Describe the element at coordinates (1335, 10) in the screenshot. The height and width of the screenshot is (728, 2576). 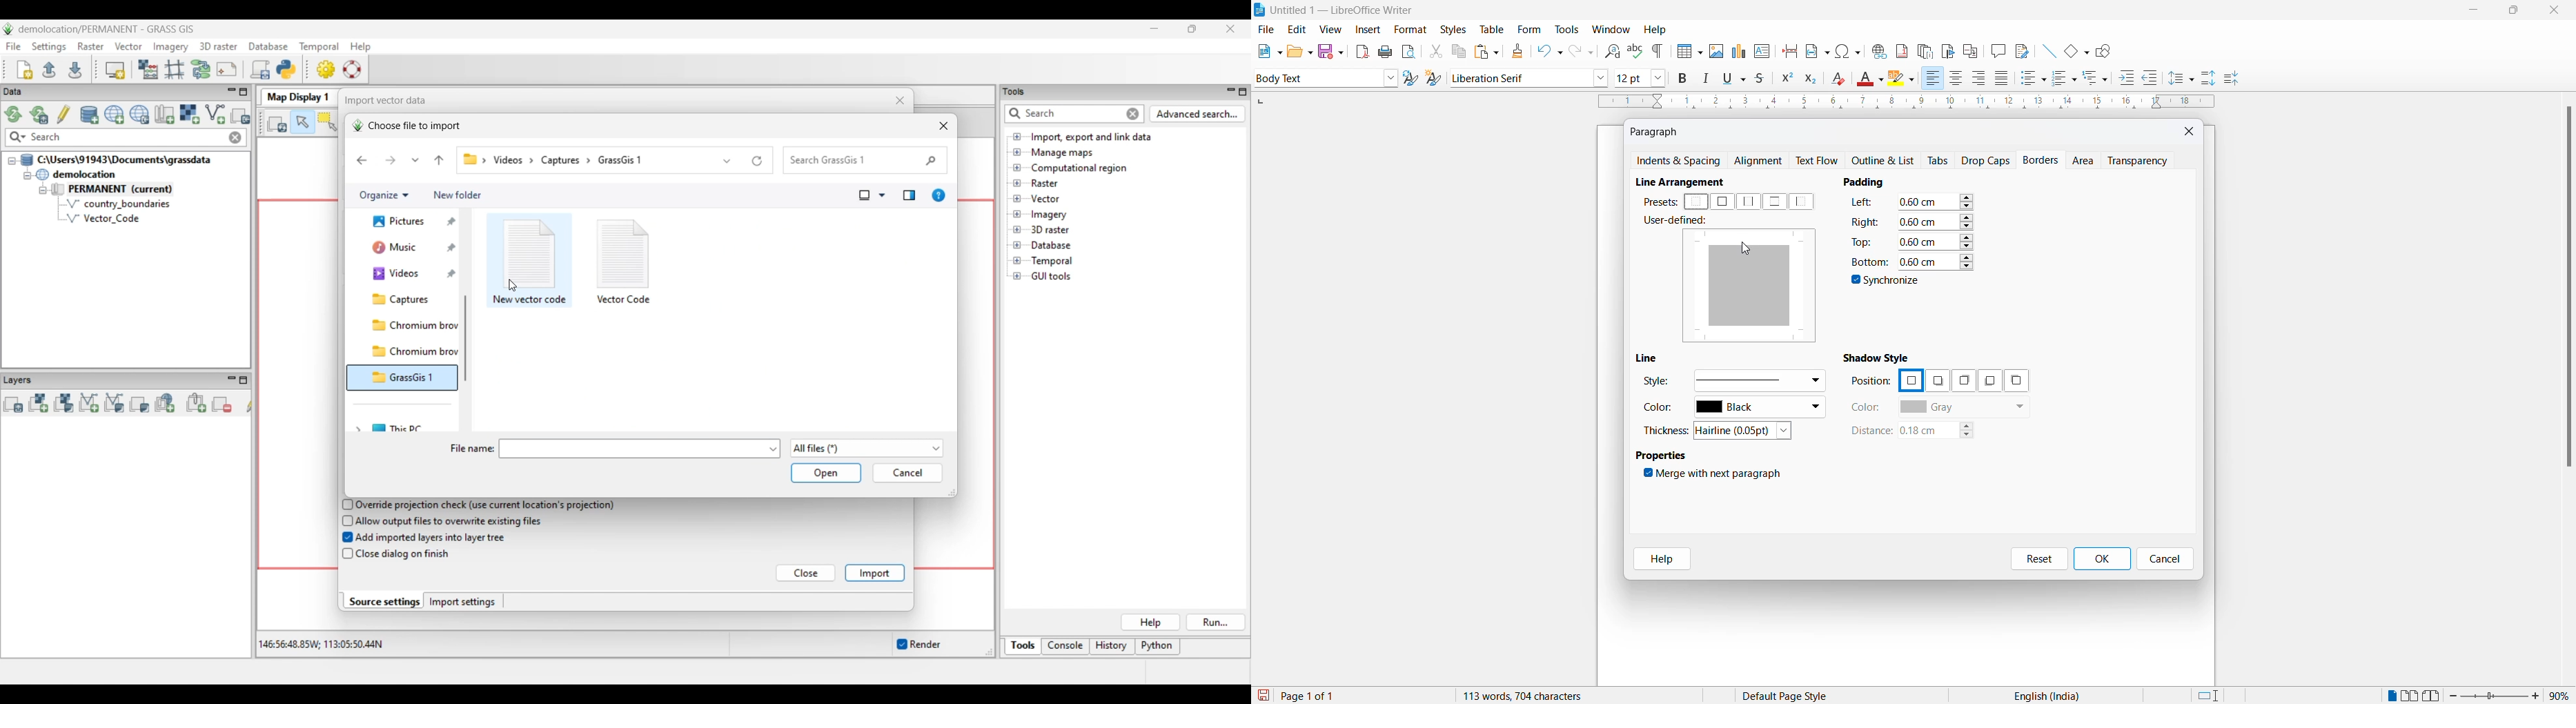
I see `file title` at that location.